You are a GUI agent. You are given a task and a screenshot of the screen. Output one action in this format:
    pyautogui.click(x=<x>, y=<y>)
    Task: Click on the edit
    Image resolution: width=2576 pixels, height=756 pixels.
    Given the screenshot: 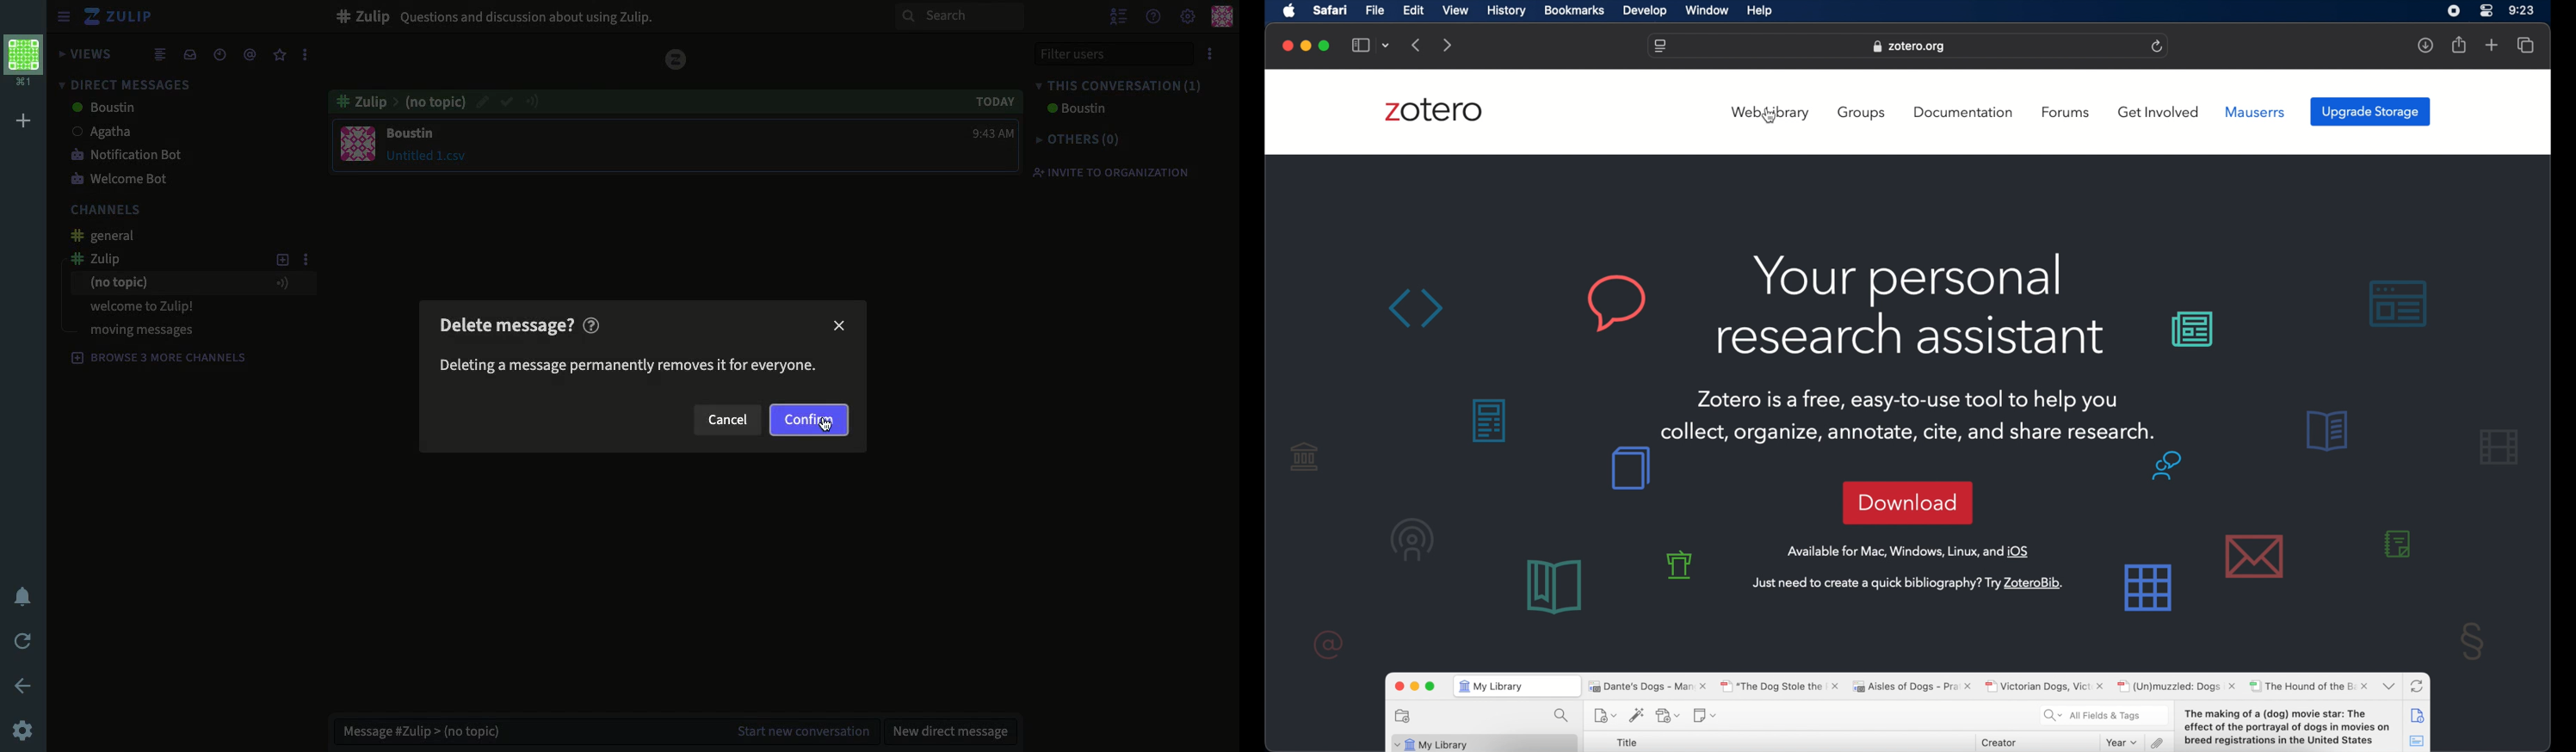 What is the action you would take?
    pyautogui.click(x=482, y=101)
    